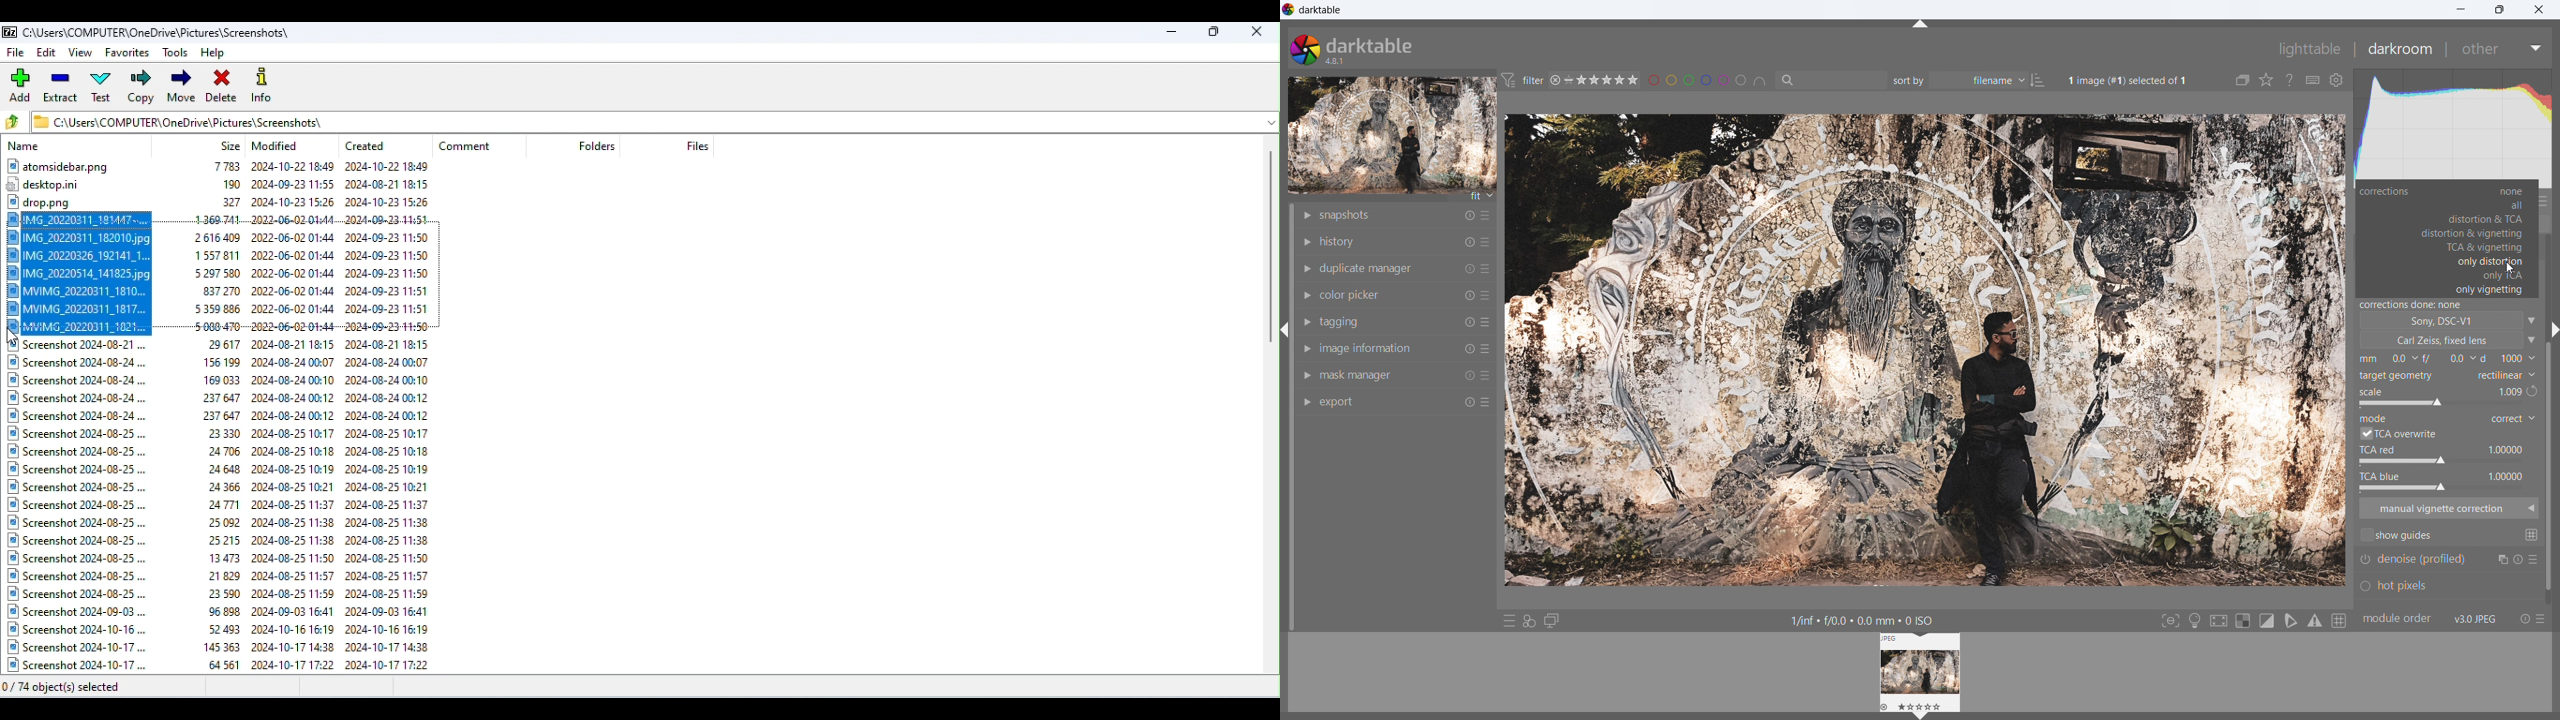 Image resolution: width=2576 pixels, height=728 pixels. I want to click on Scroll bar, so click(1272, 407).